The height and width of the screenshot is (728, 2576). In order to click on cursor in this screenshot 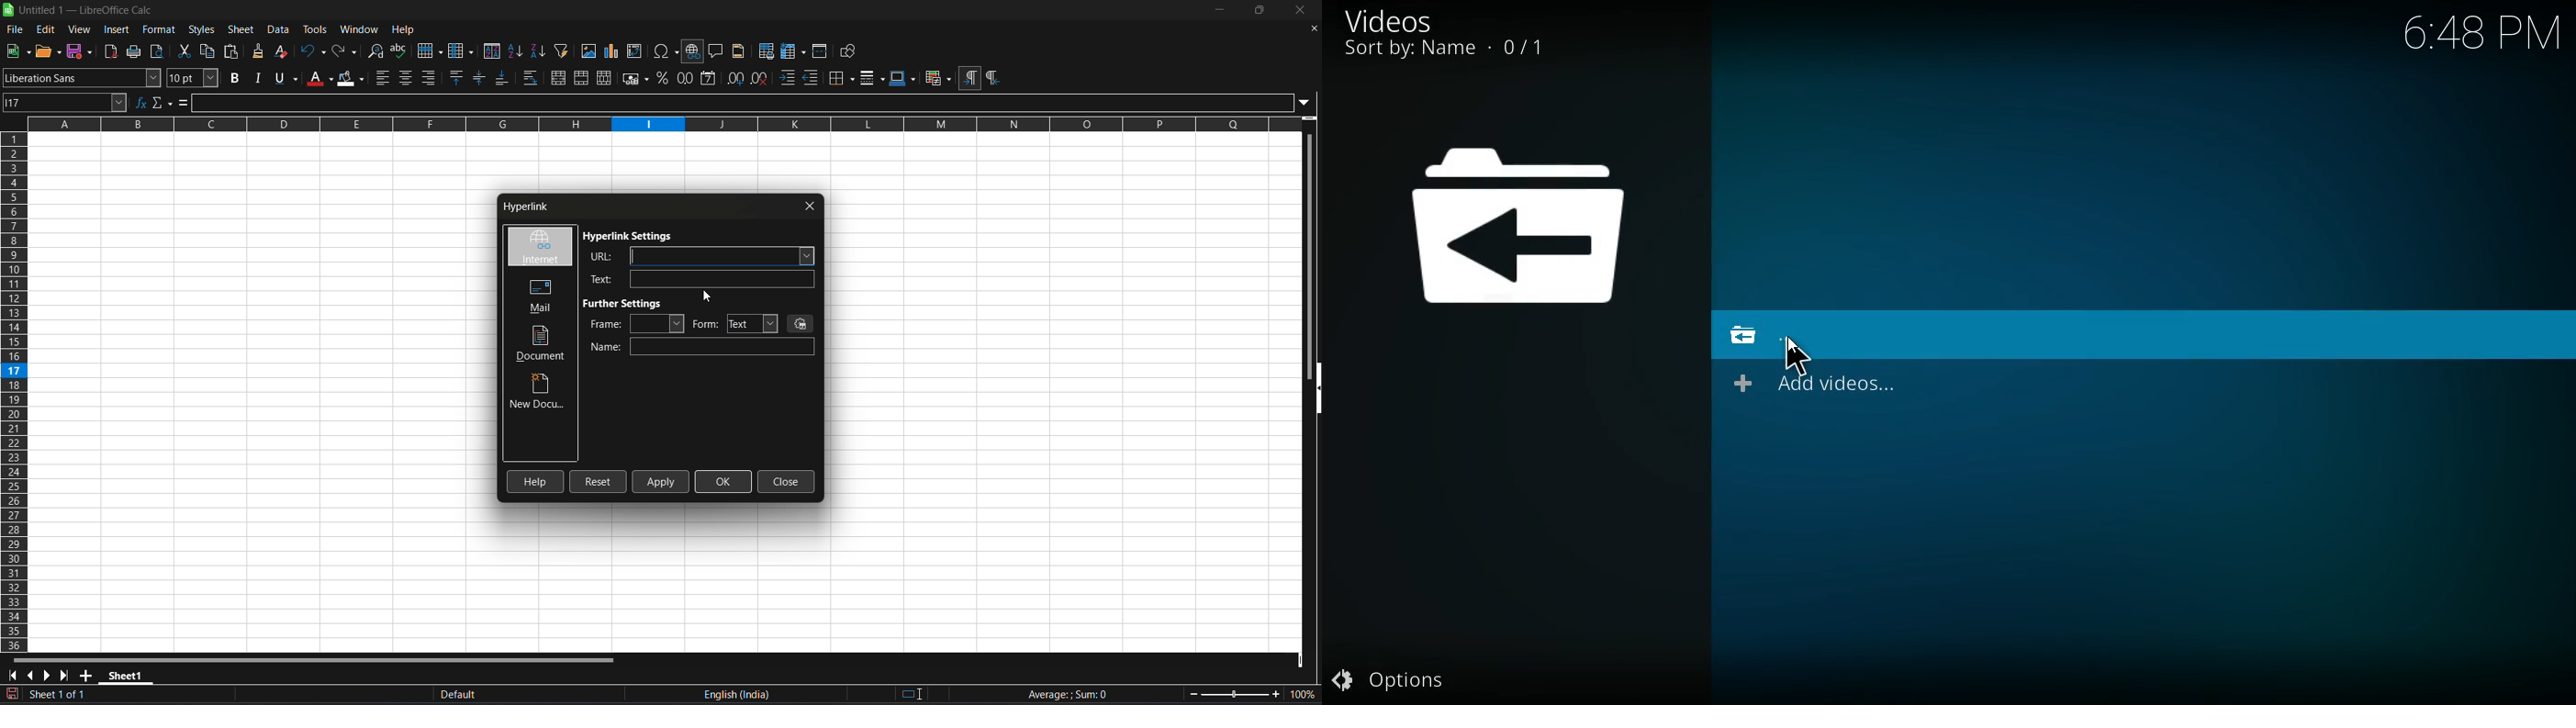, I will do `click(1798, 355)`.